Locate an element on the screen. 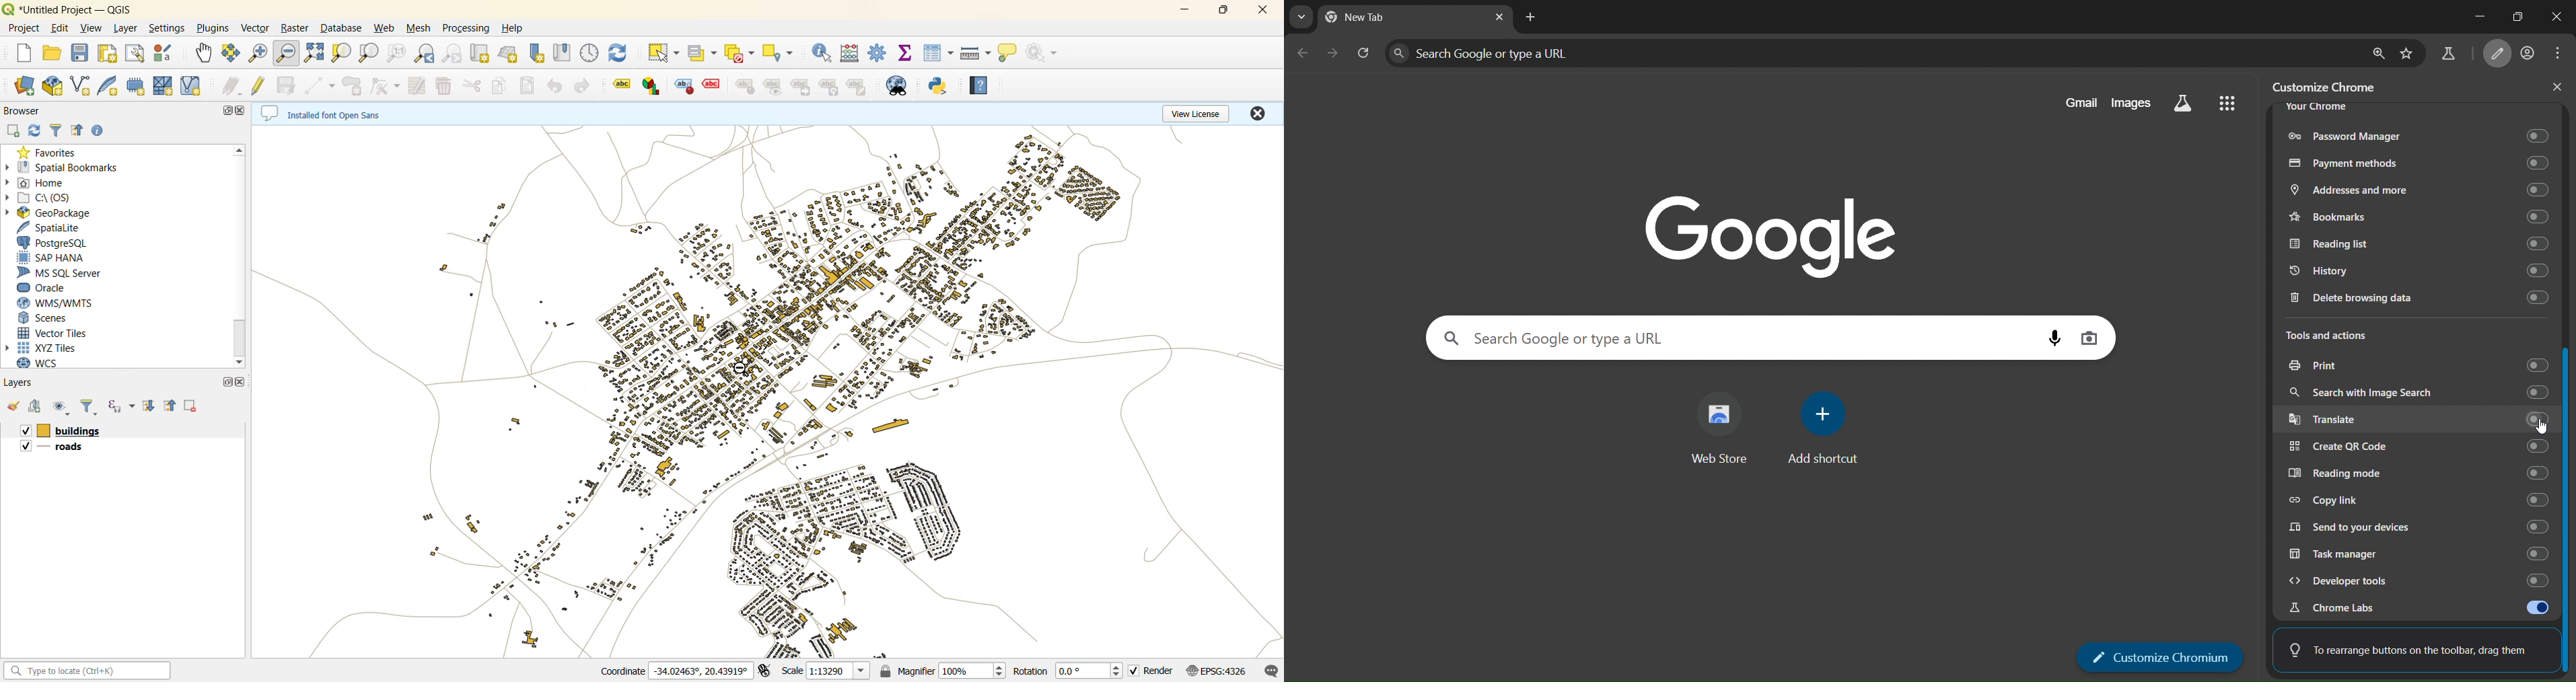 This screenshot has width=2576, height=700. new 3d map is located at coordinates (510, 55).